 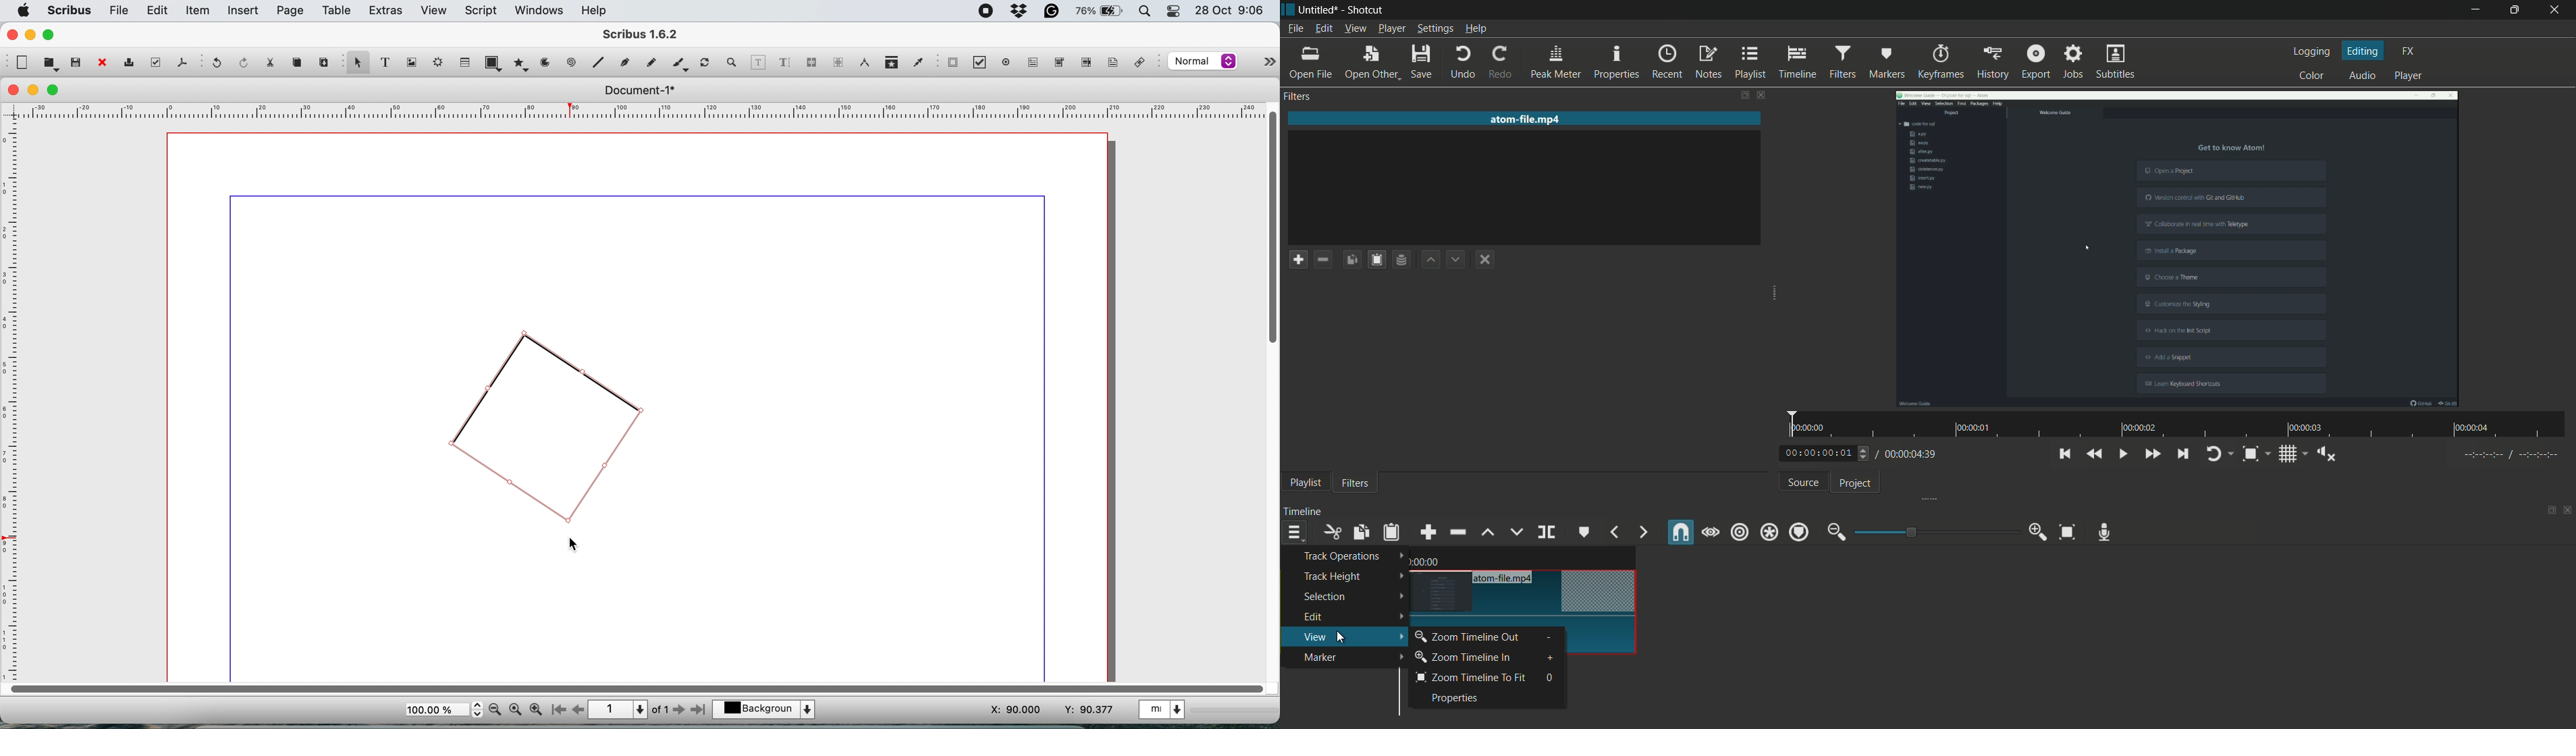 What do you see at coordinates (1428, 533) in the screenshot?
I see `append` at bounding box center [1428, 533].